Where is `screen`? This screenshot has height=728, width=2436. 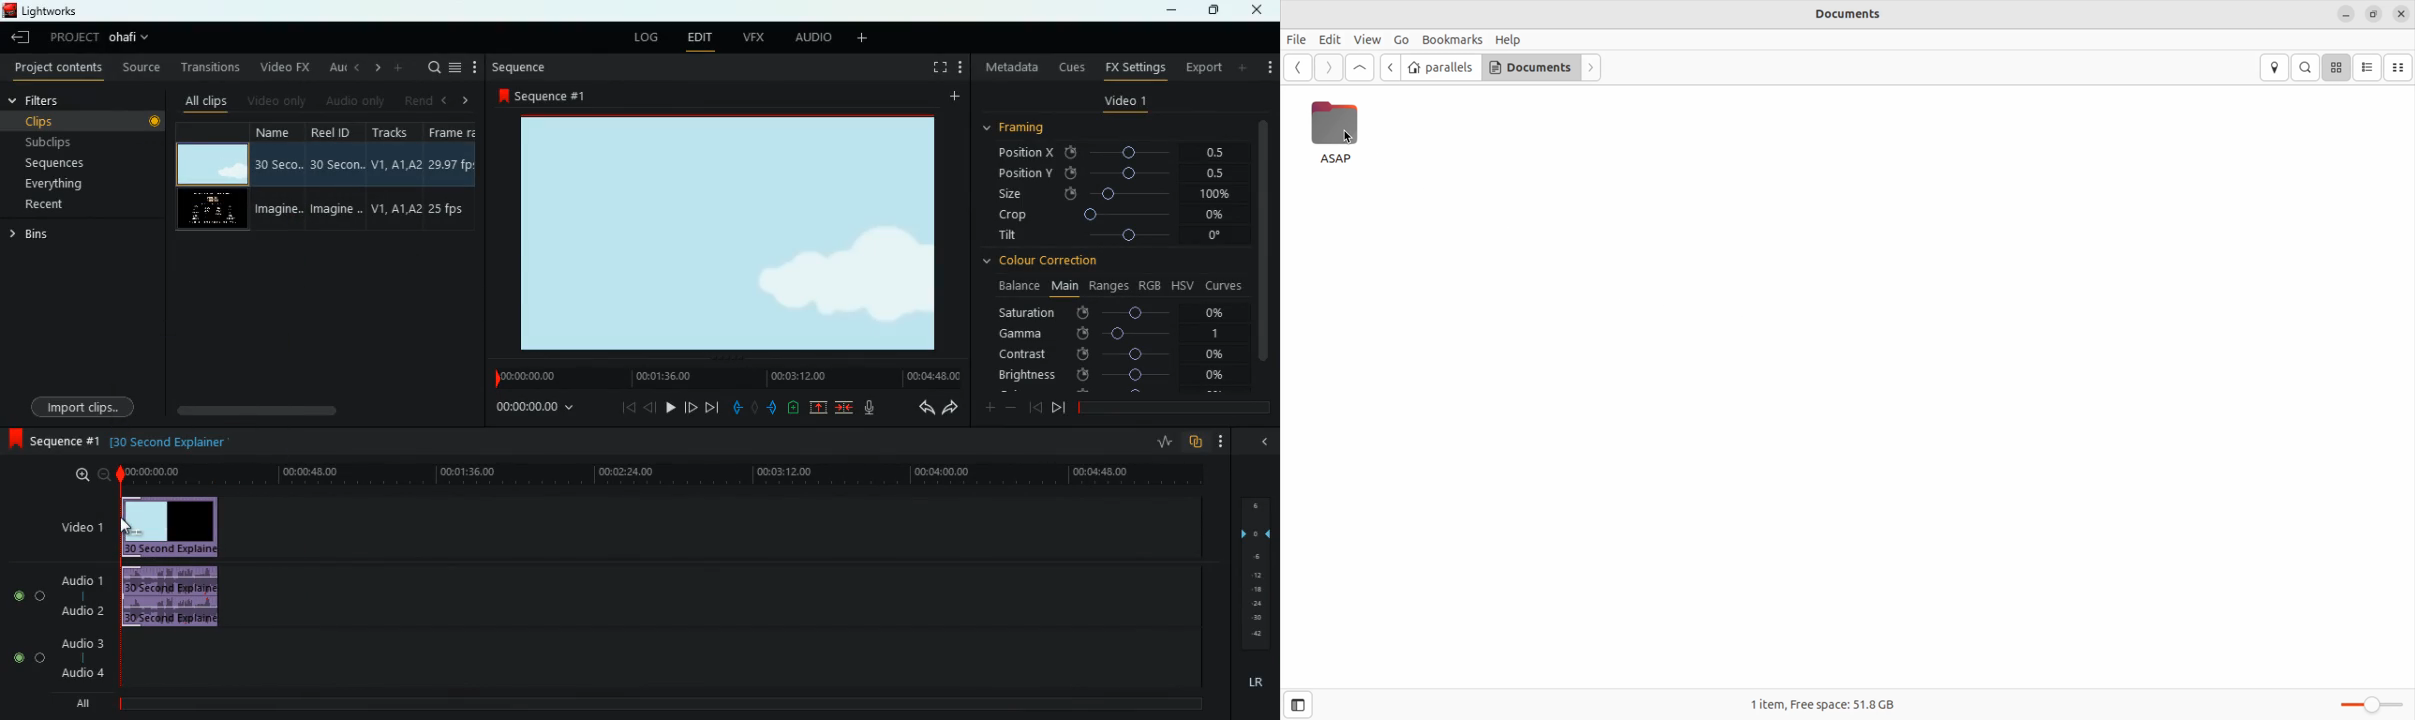
screen is located at coordinates (211, 164).